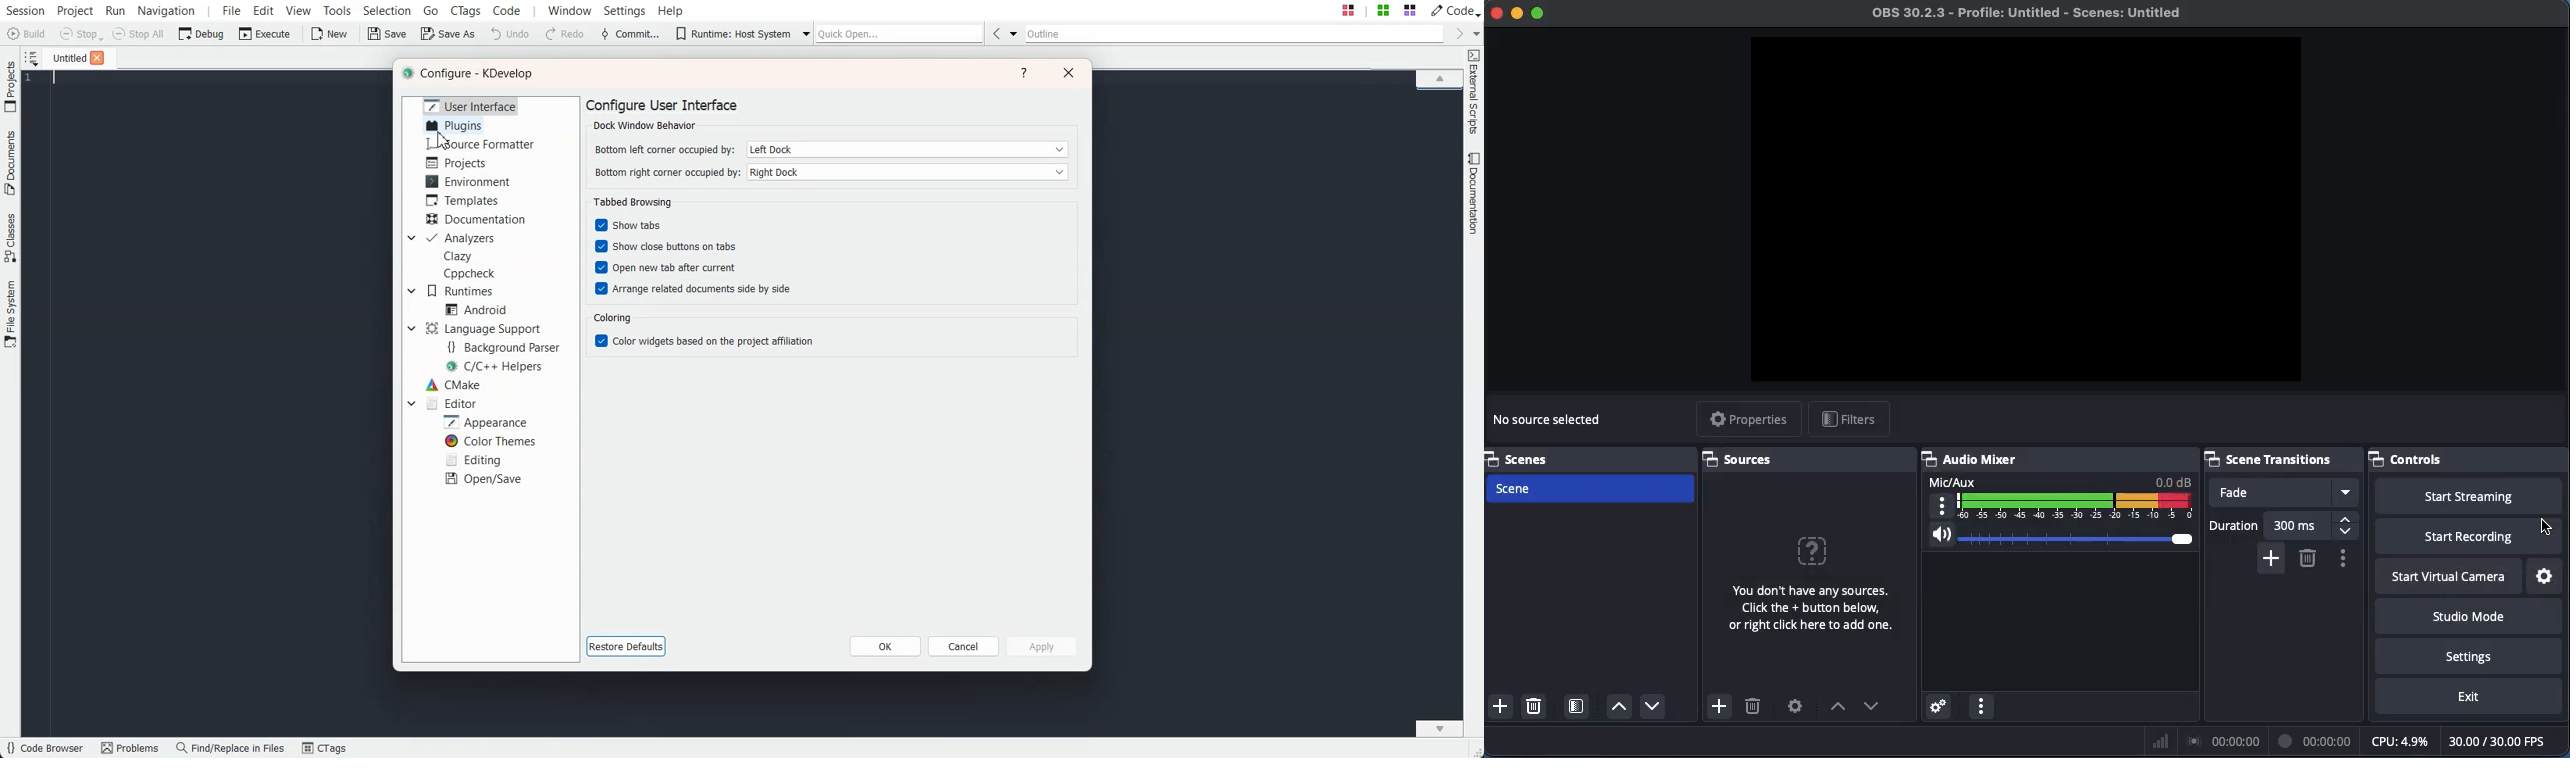 This screenshot has width=2576, height=784. Describe the element at coordinates (2079, 507) in the screenshot. I see `Mic/Aux` at that location.